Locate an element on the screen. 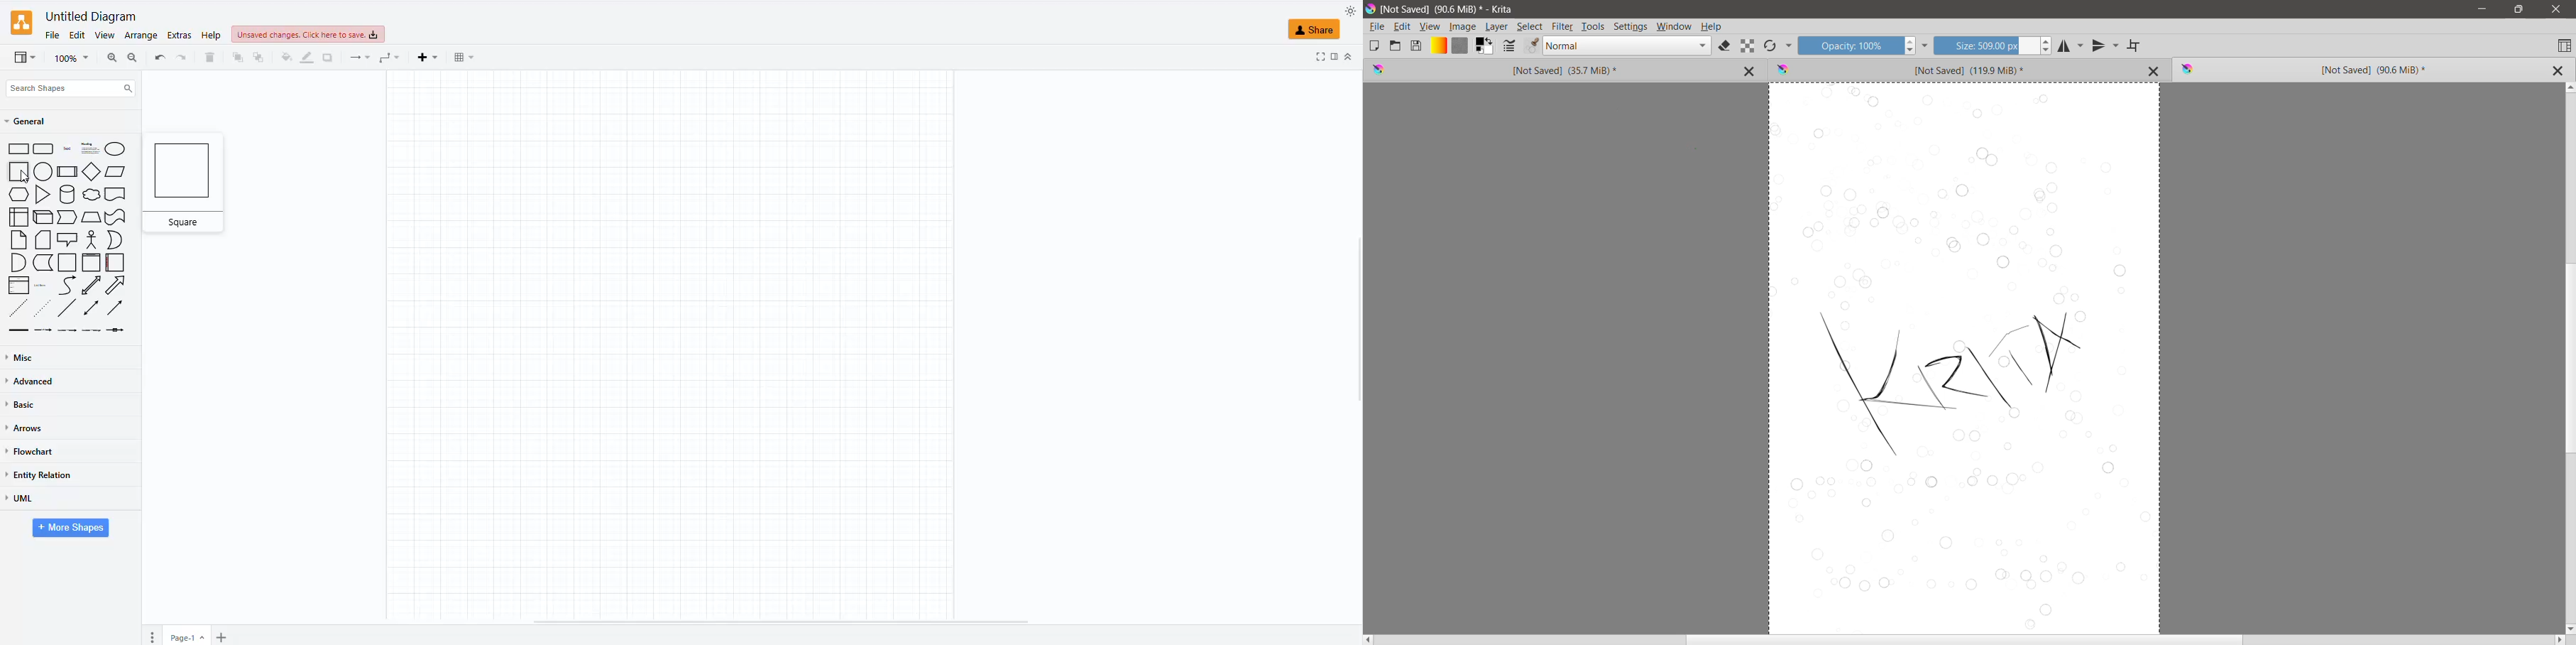  collapse is located at coordinates (1354, 56).